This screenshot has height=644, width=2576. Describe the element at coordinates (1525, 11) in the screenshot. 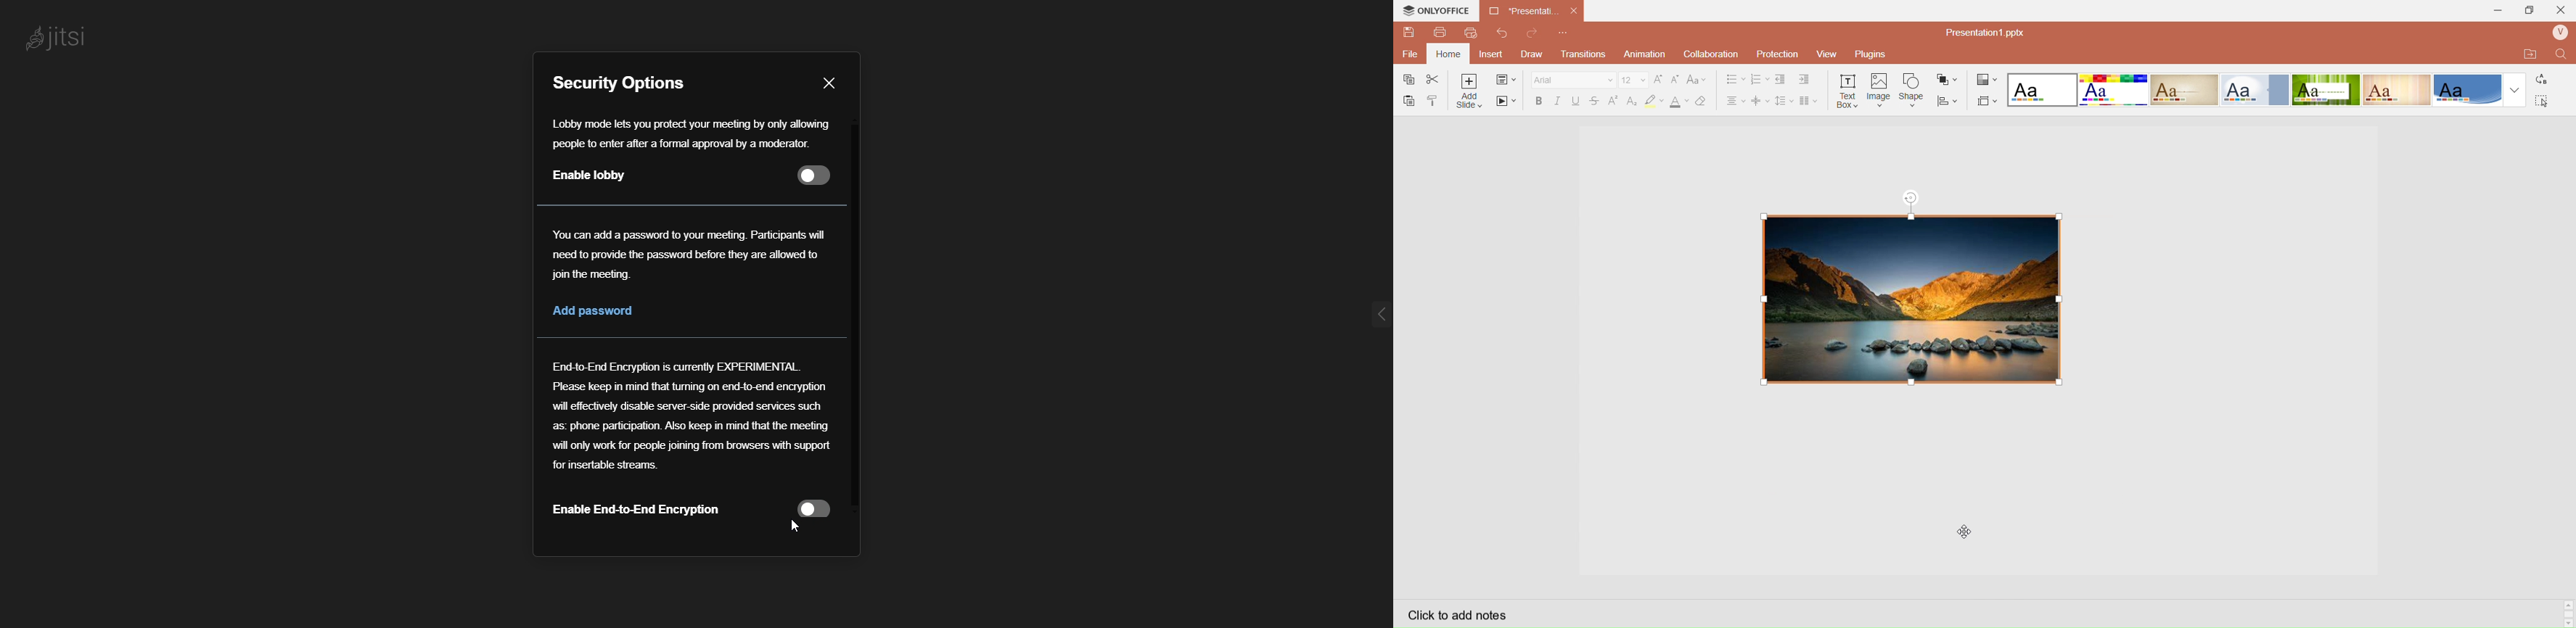

I see `Current open document` at that location.